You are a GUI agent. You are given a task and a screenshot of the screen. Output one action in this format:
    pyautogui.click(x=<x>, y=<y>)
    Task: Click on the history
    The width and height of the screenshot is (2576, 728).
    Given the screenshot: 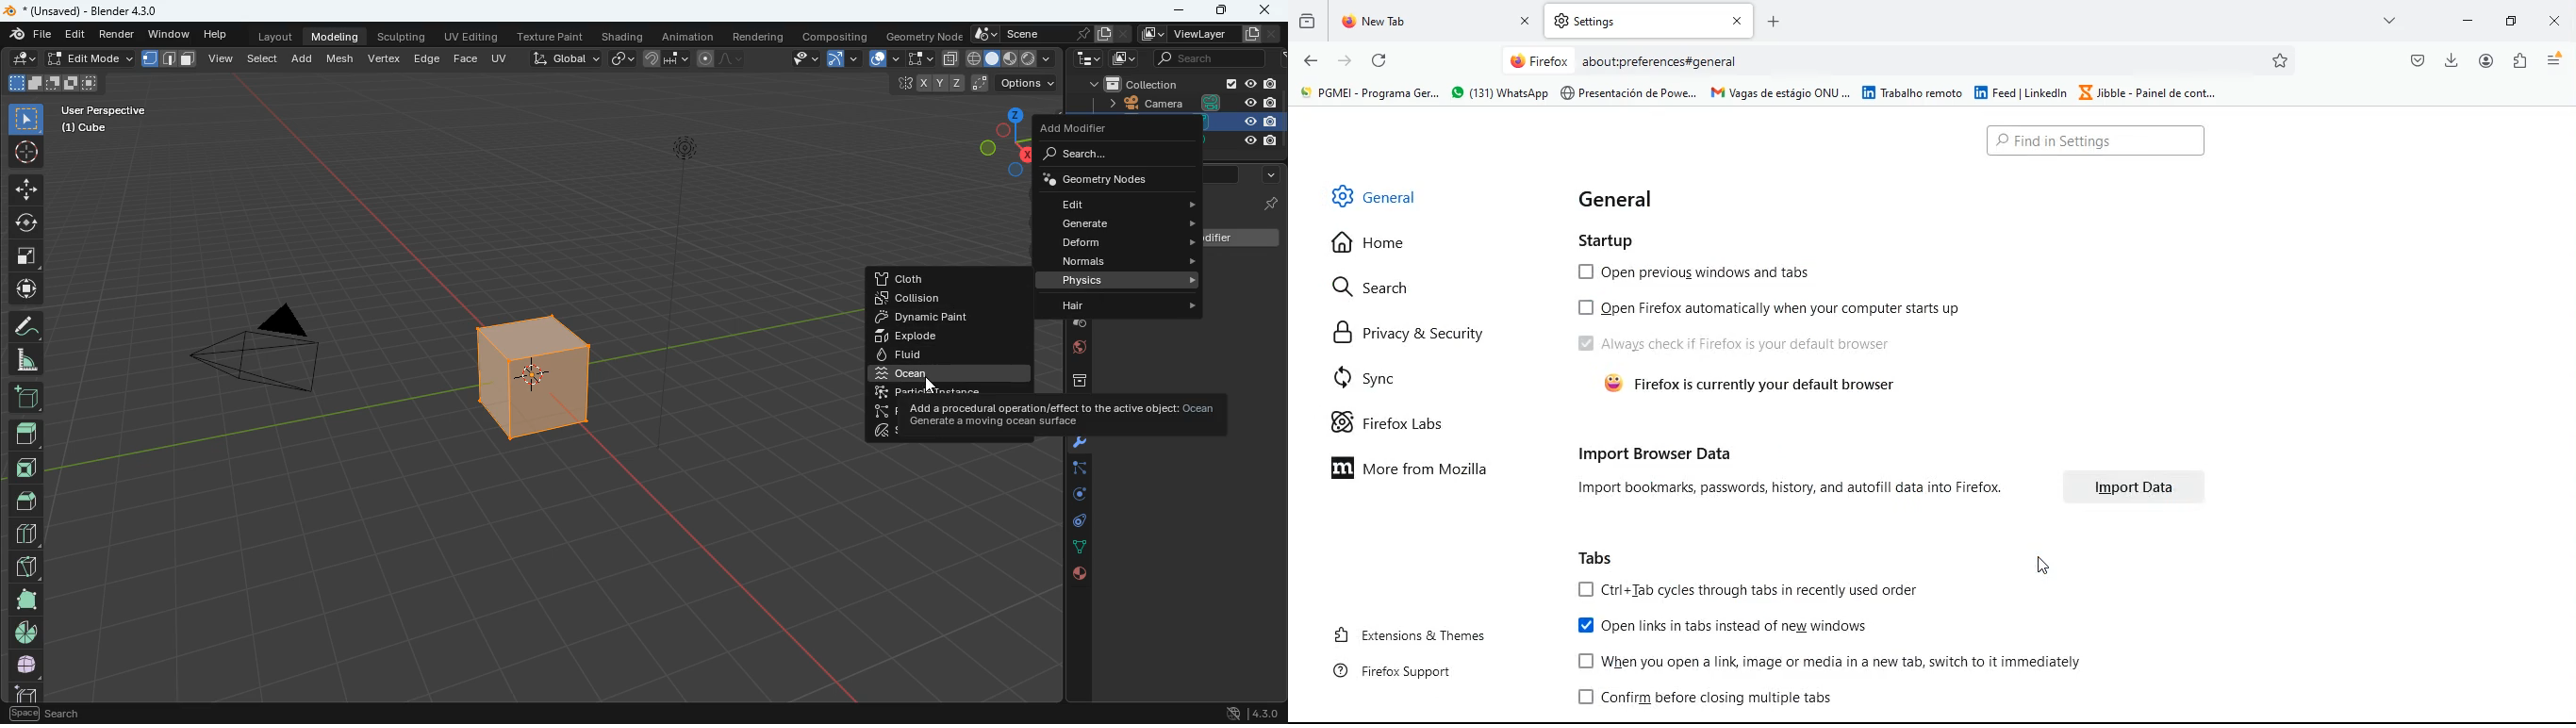 What is the action you would take?
    pyautogui.click(x=1306, y=25)
    